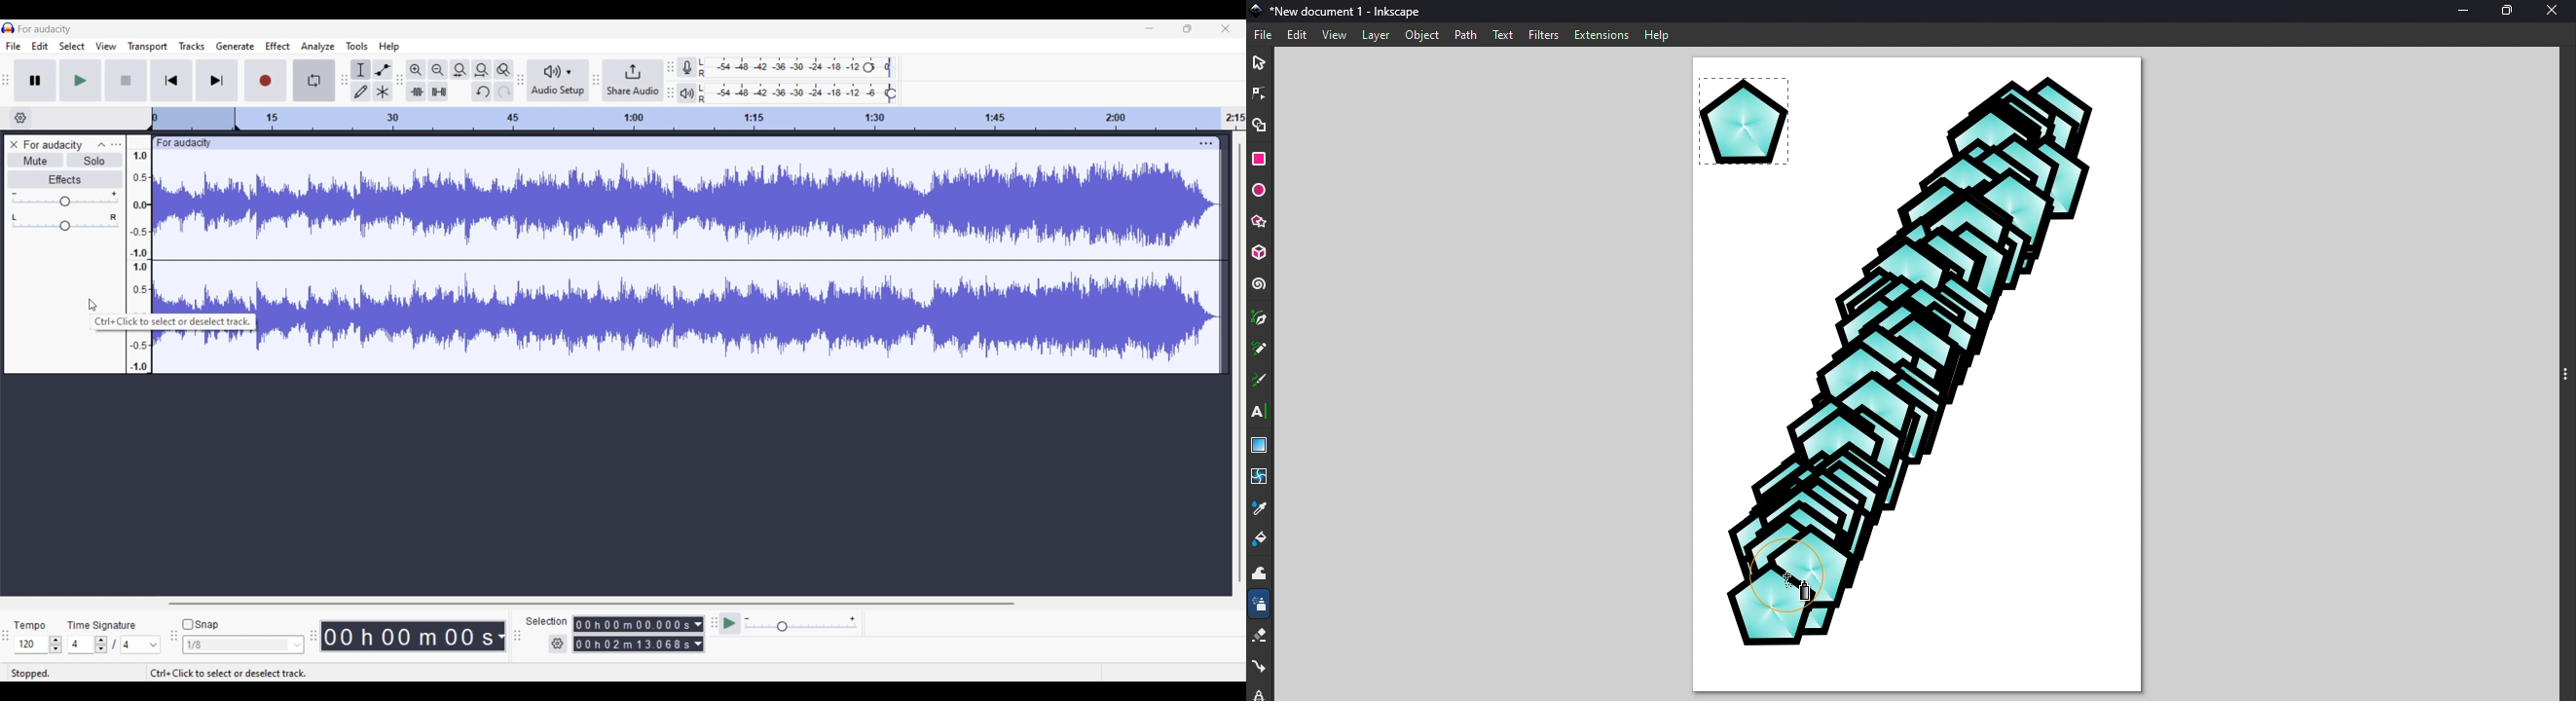 Image resolution: width=2576 pixels, height=728 pixels. What do you see at coordinates (201, 624) in the screenshot?
I see `Snap toggle` at bounding box center [201, 624].